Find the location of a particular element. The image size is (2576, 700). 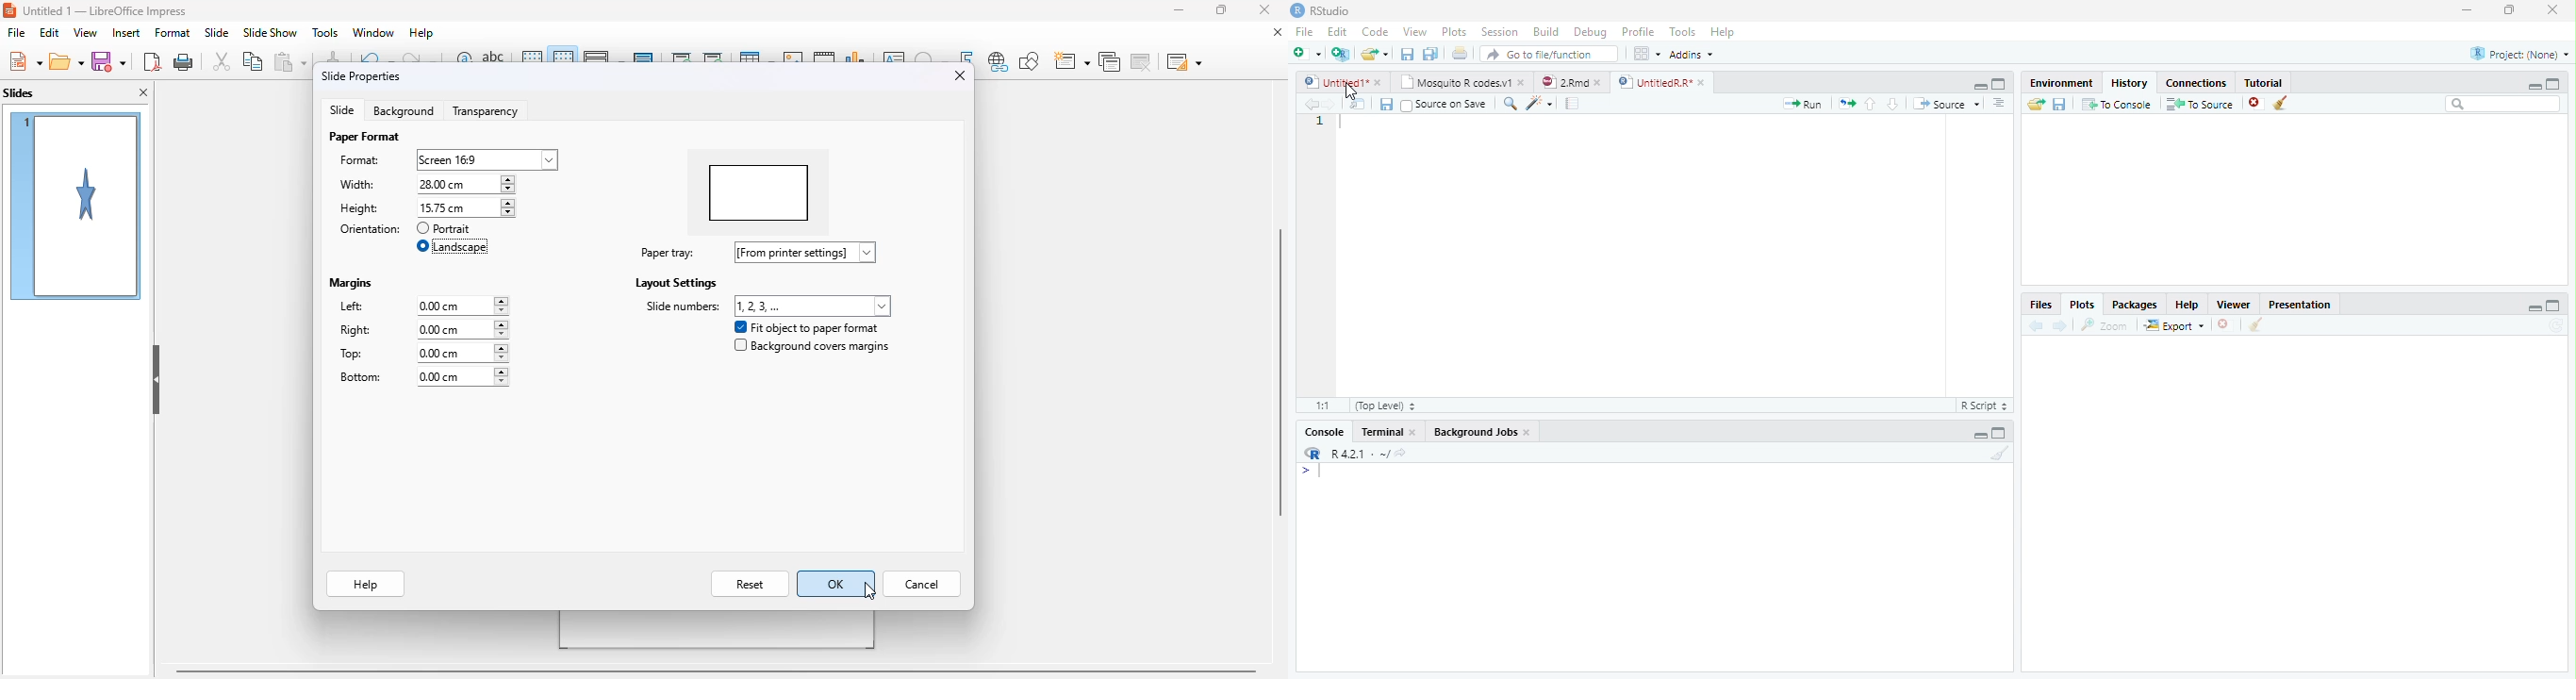

1:1 is located at coordinates (1319, 405).